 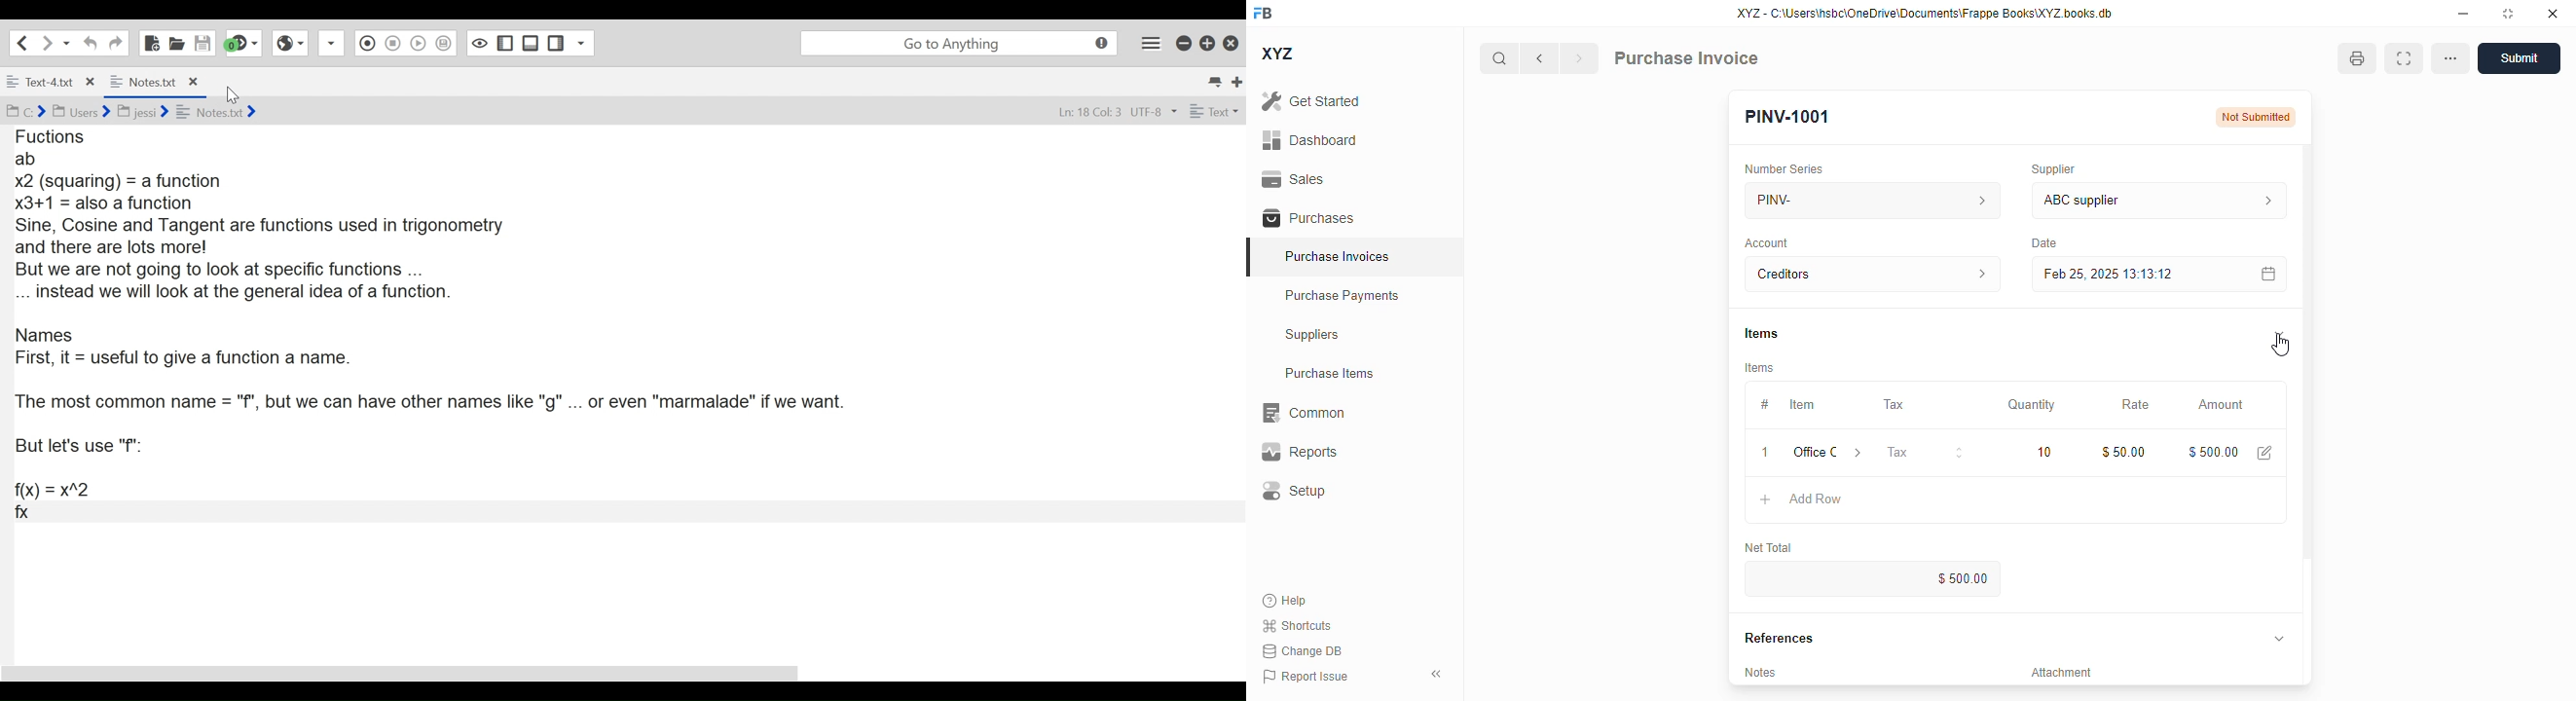 What do you see at coordinates (1302, 413) in the screenshot?
I see `common` at bounding box center [1302, 413].